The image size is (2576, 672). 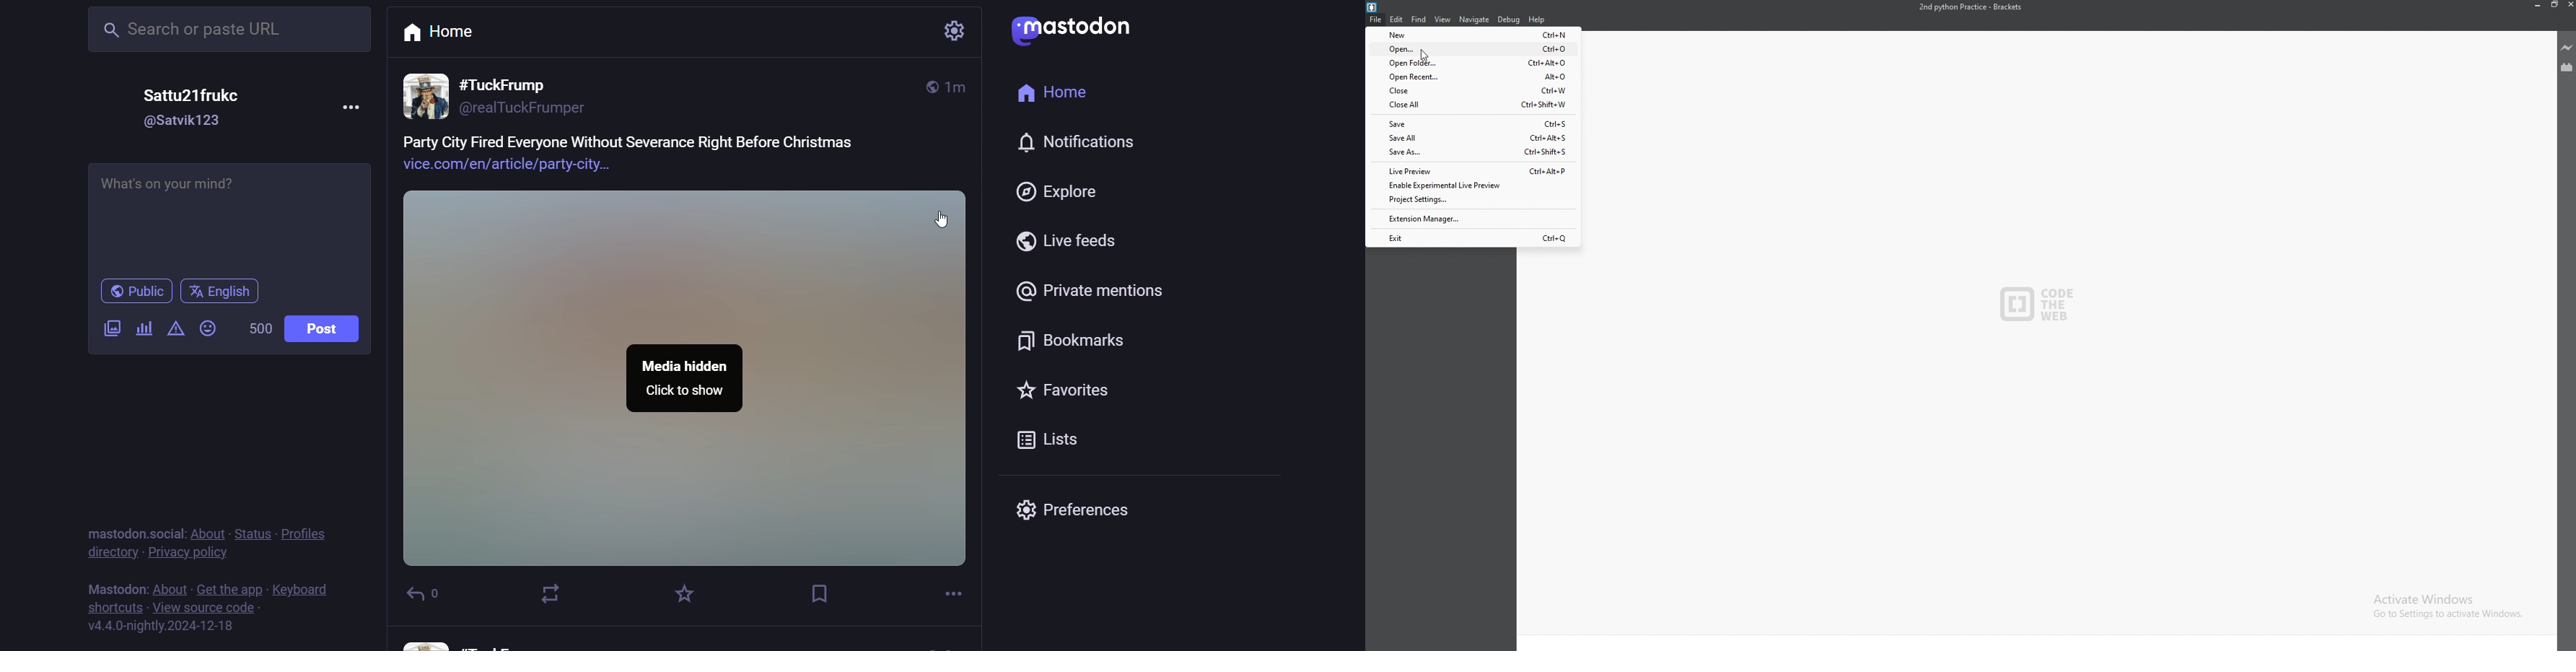 I want to click on Media Hidden, so click(x=683, y=378).